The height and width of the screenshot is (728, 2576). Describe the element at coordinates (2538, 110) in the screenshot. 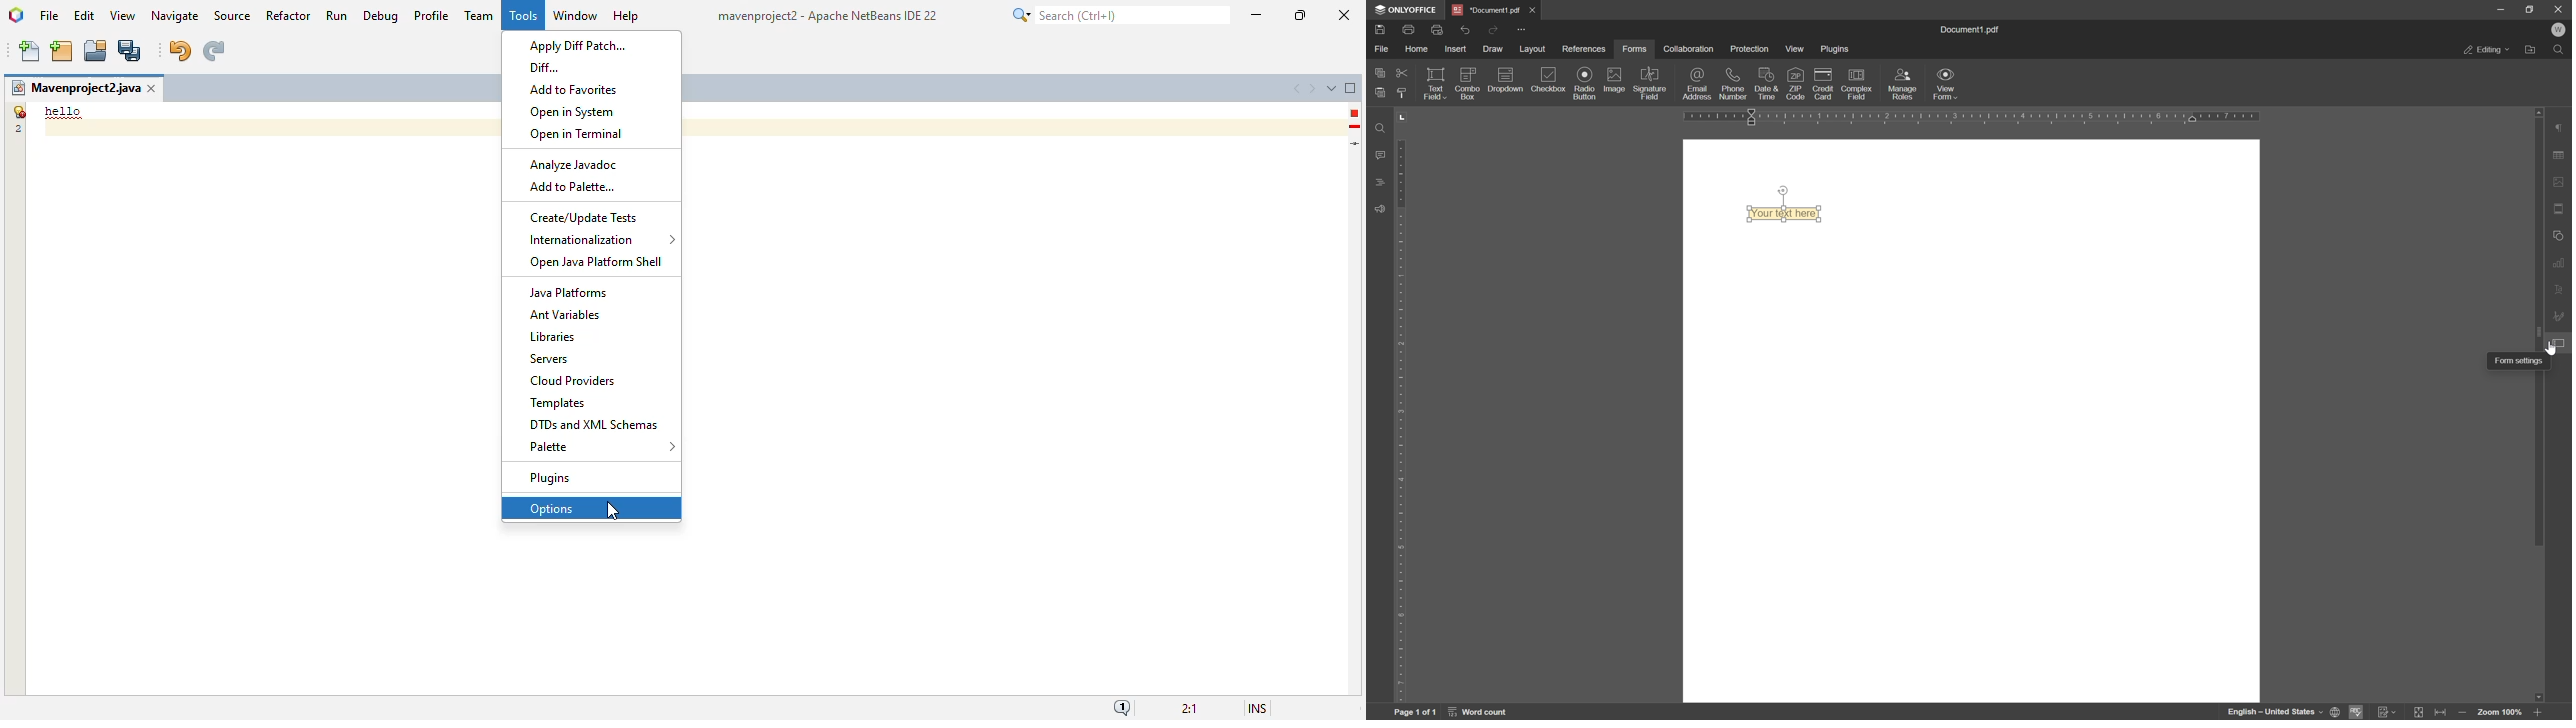

I see `scroll up` at that location.